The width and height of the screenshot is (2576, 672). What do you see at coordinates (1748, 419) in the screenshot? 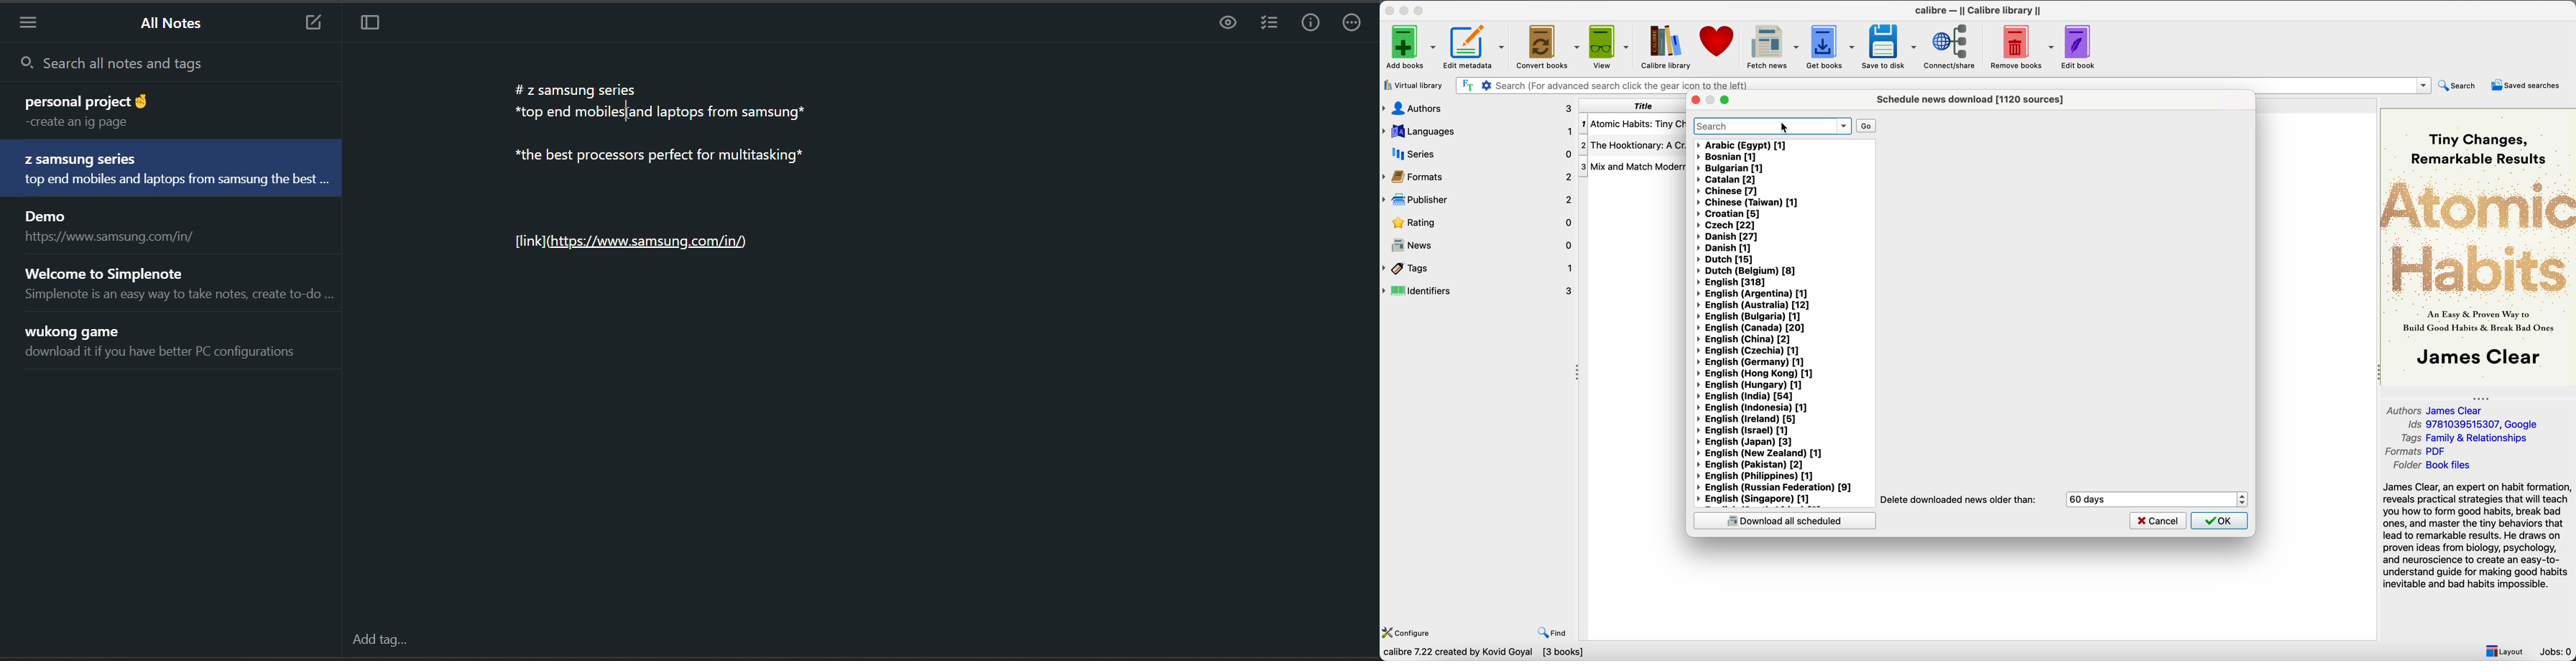
I see `English (Ireland) [5]` at bounding box center [1748, 419].